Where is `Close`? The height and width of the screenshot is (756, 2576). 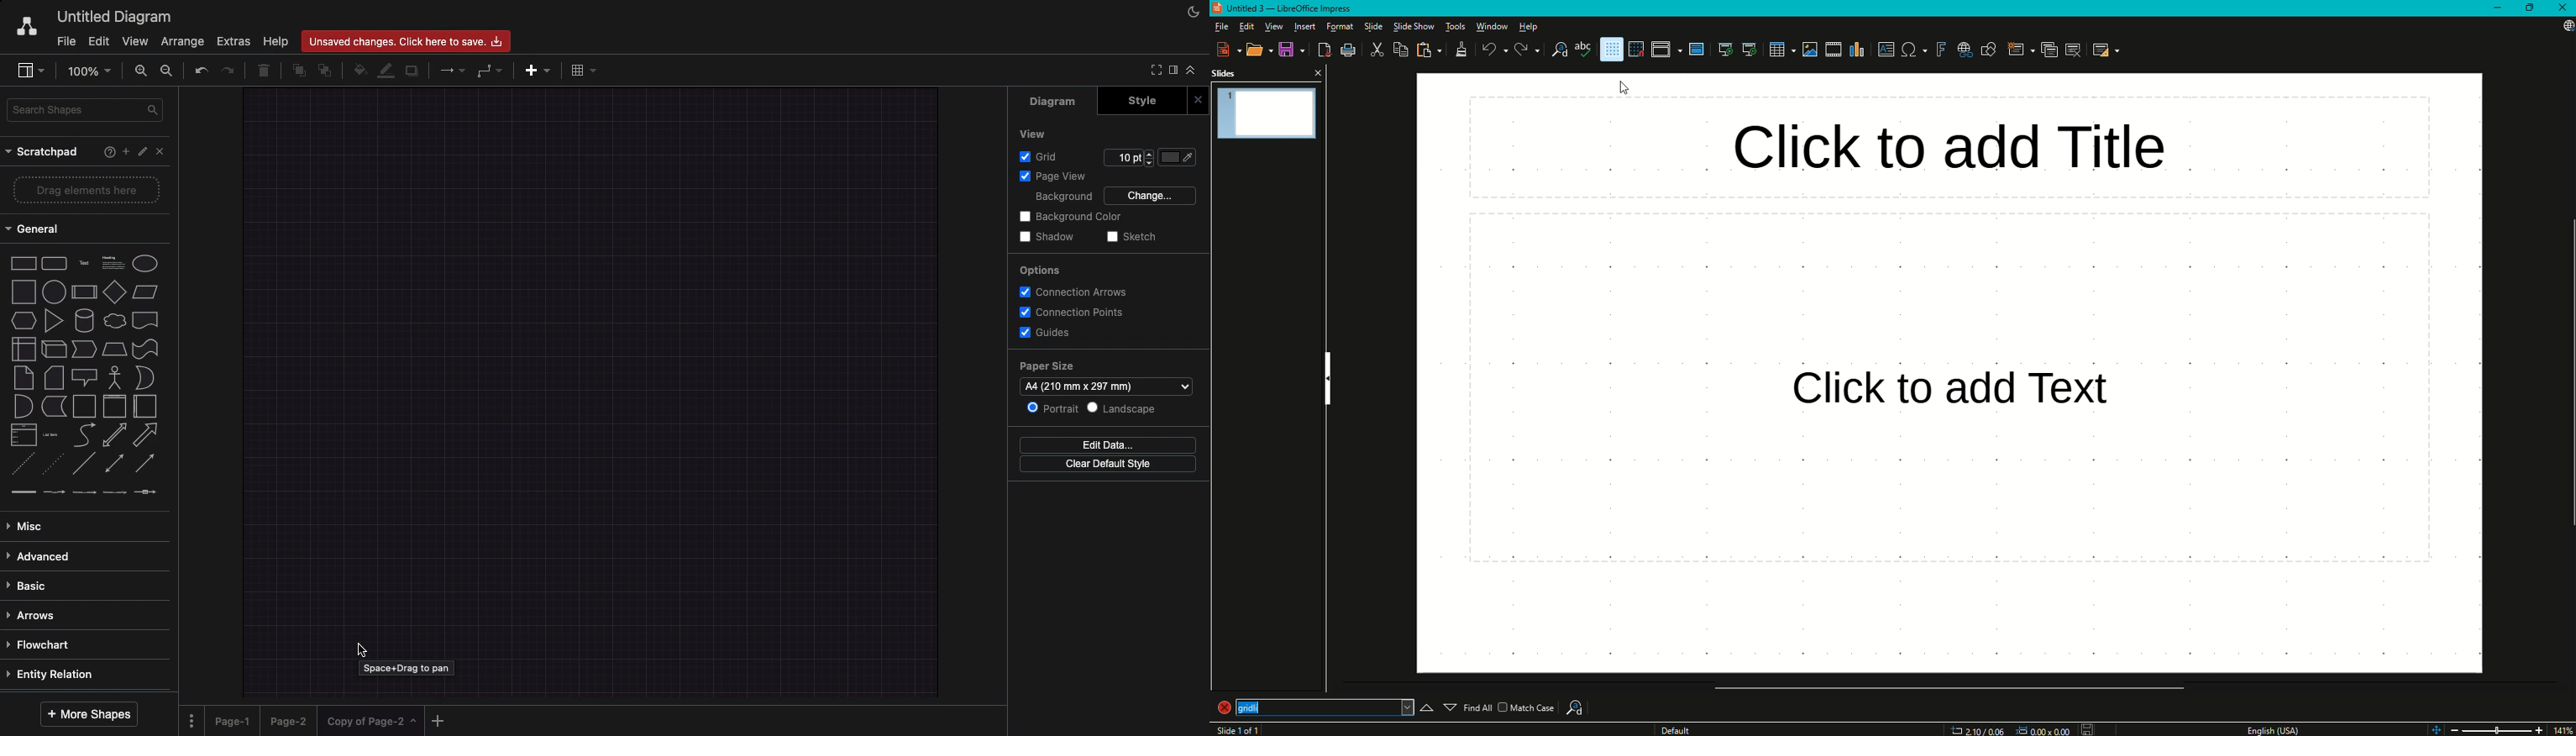 Close is located at coordinates (165, 153).